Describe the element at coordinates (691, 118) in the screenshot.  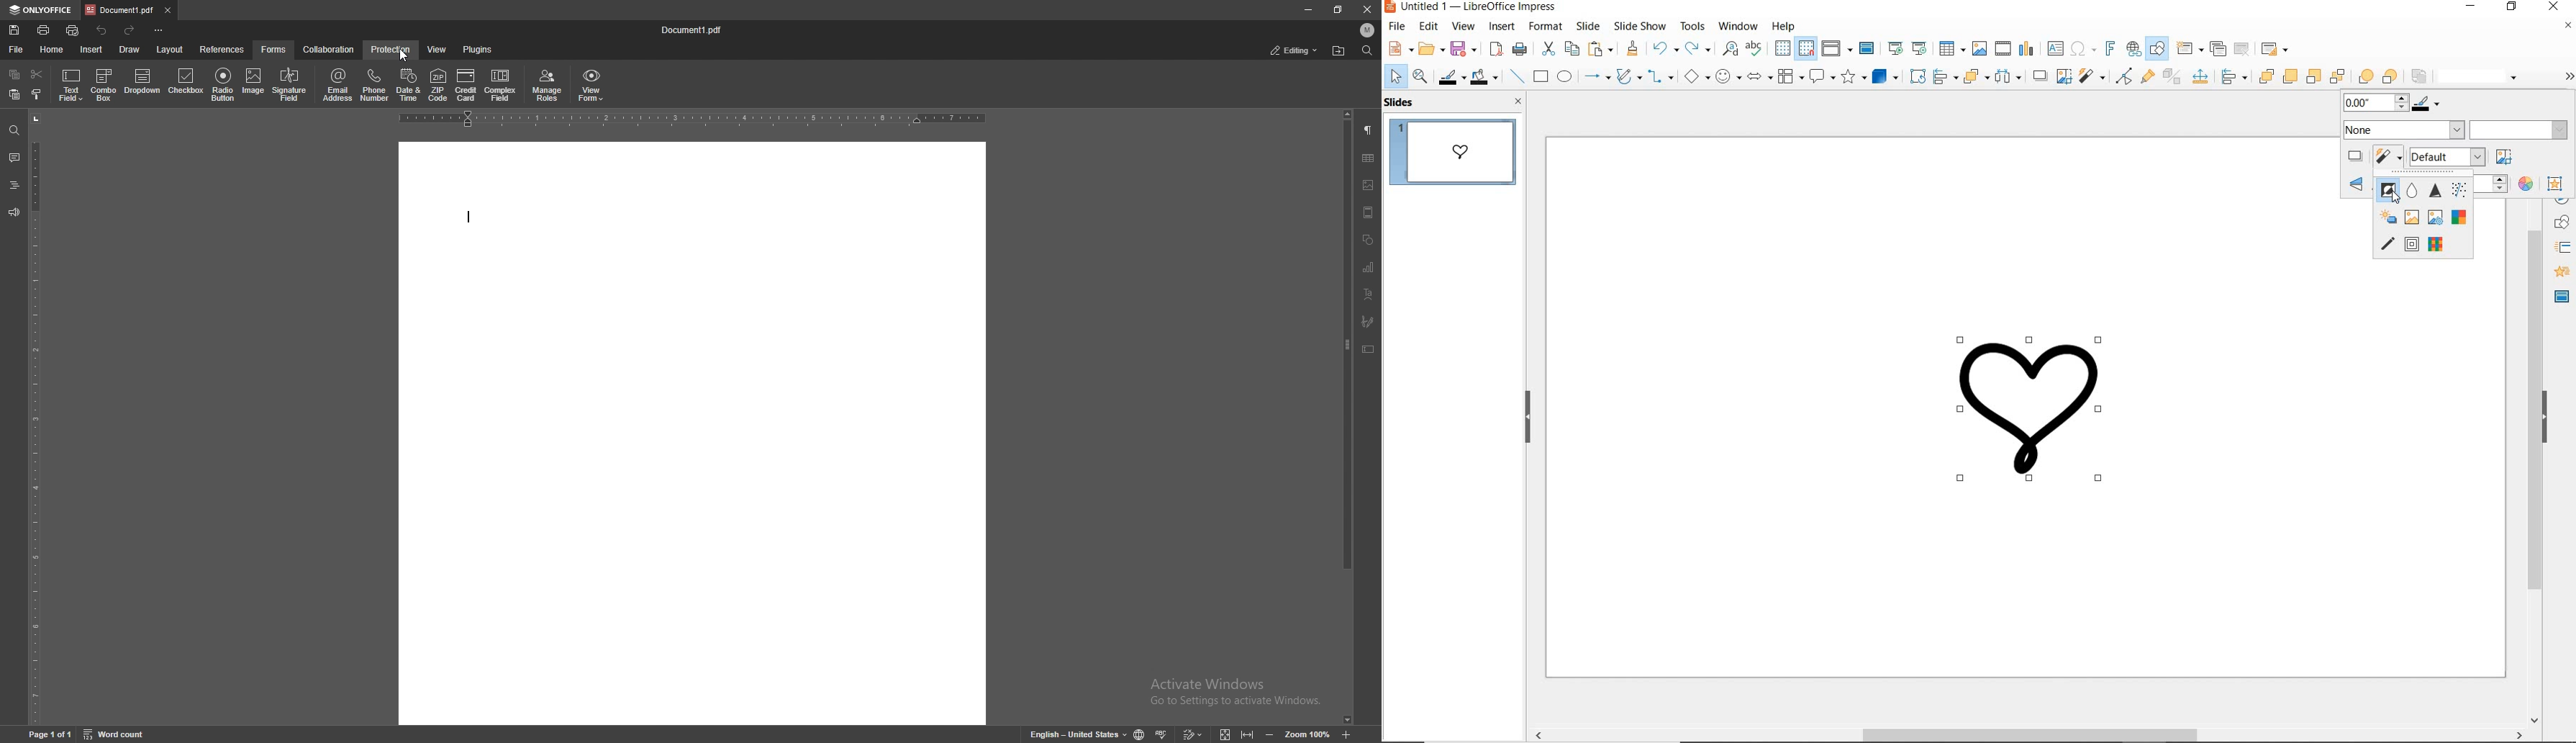
I see `horizontal scale` at that location.